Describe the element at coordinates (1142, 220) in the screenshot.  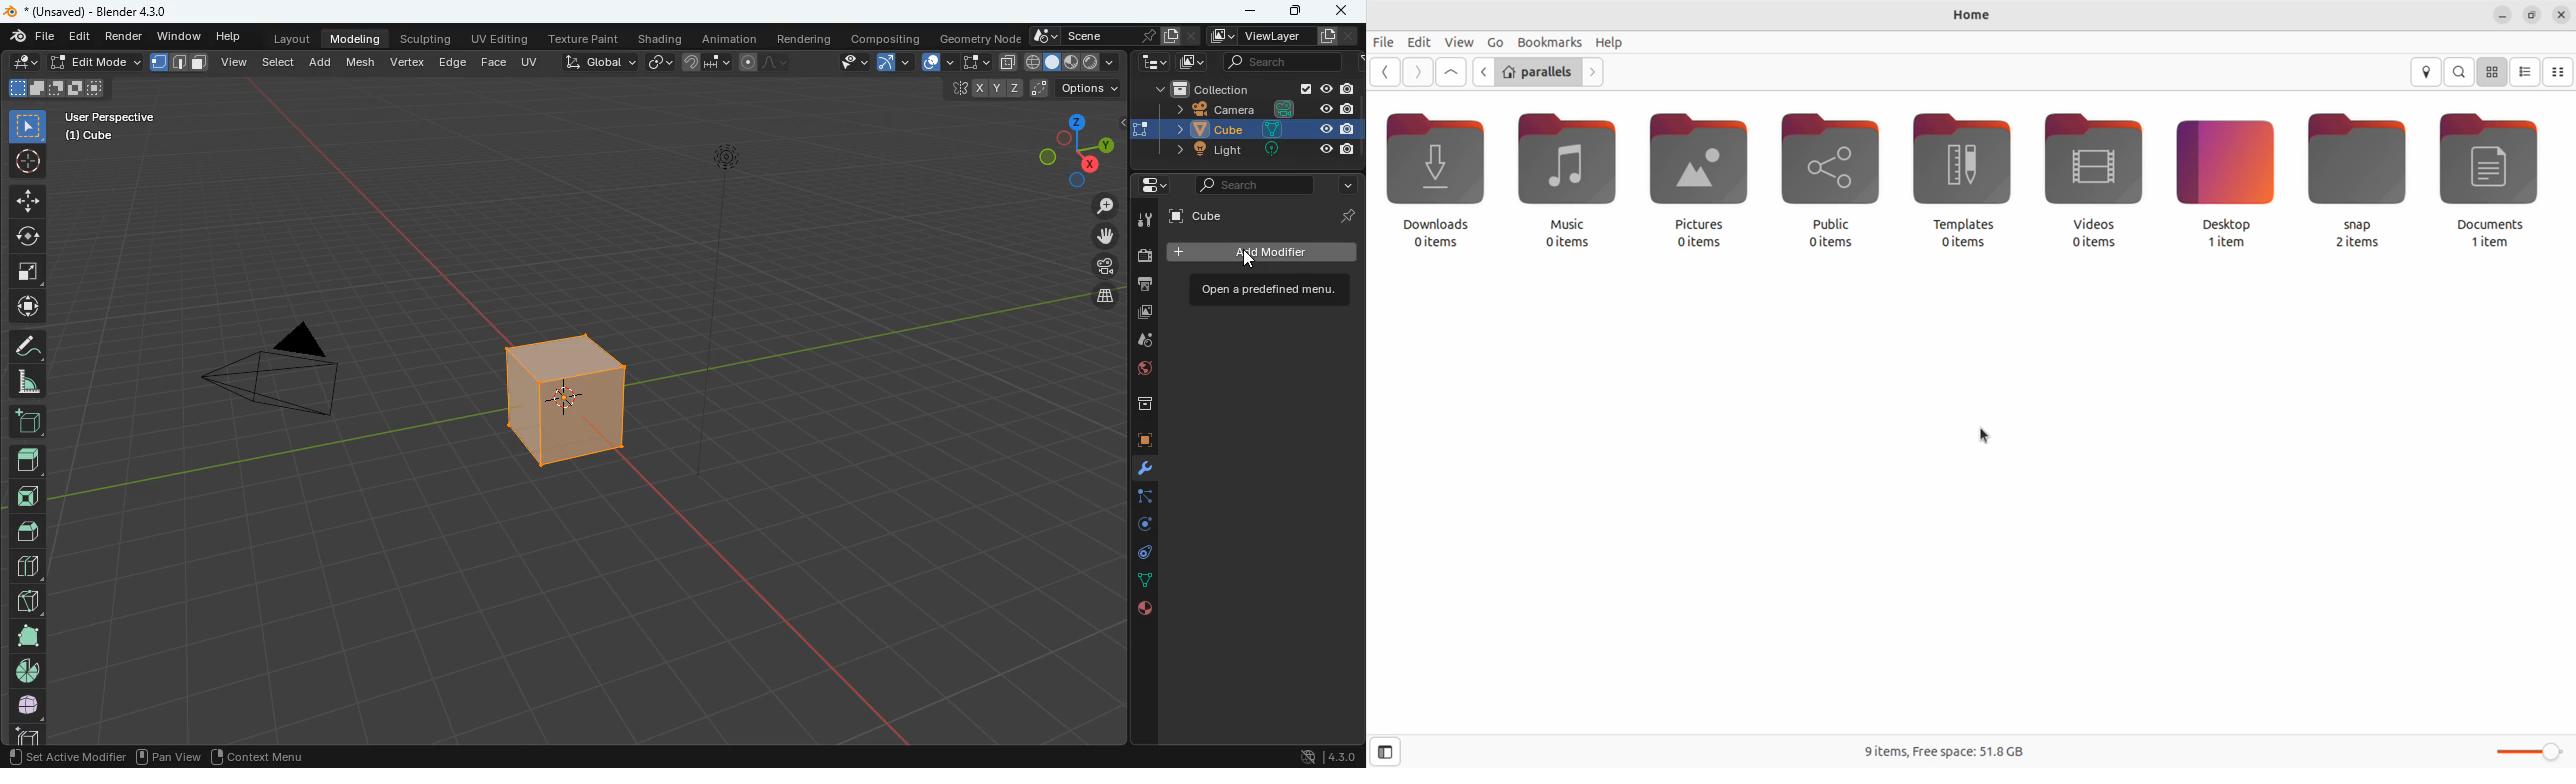
I see `tools` at that location.